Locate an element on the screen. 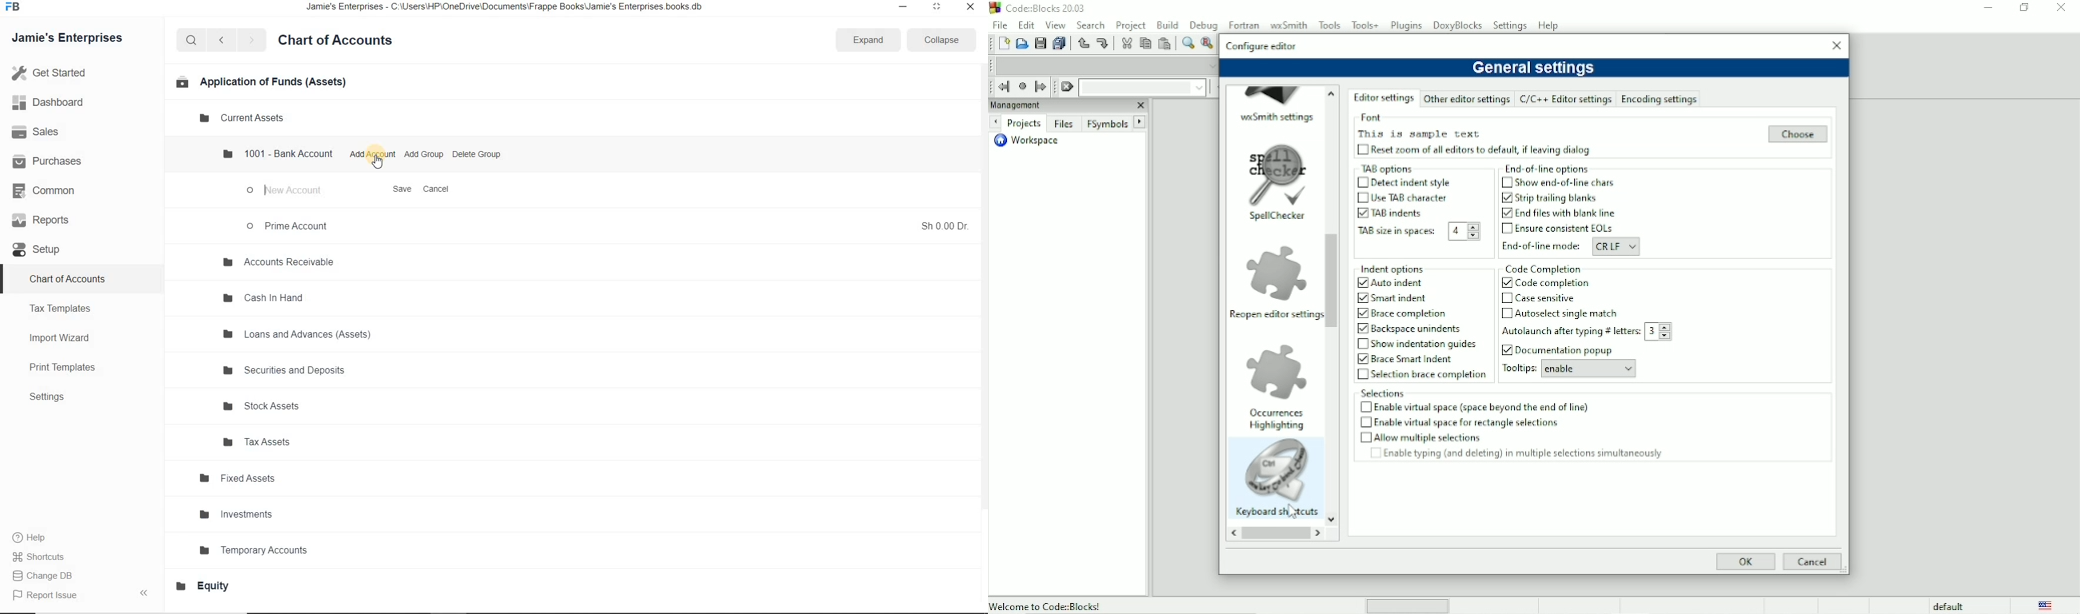  Welcome to Code:Blocks  is located at coordinates (1047, 605).